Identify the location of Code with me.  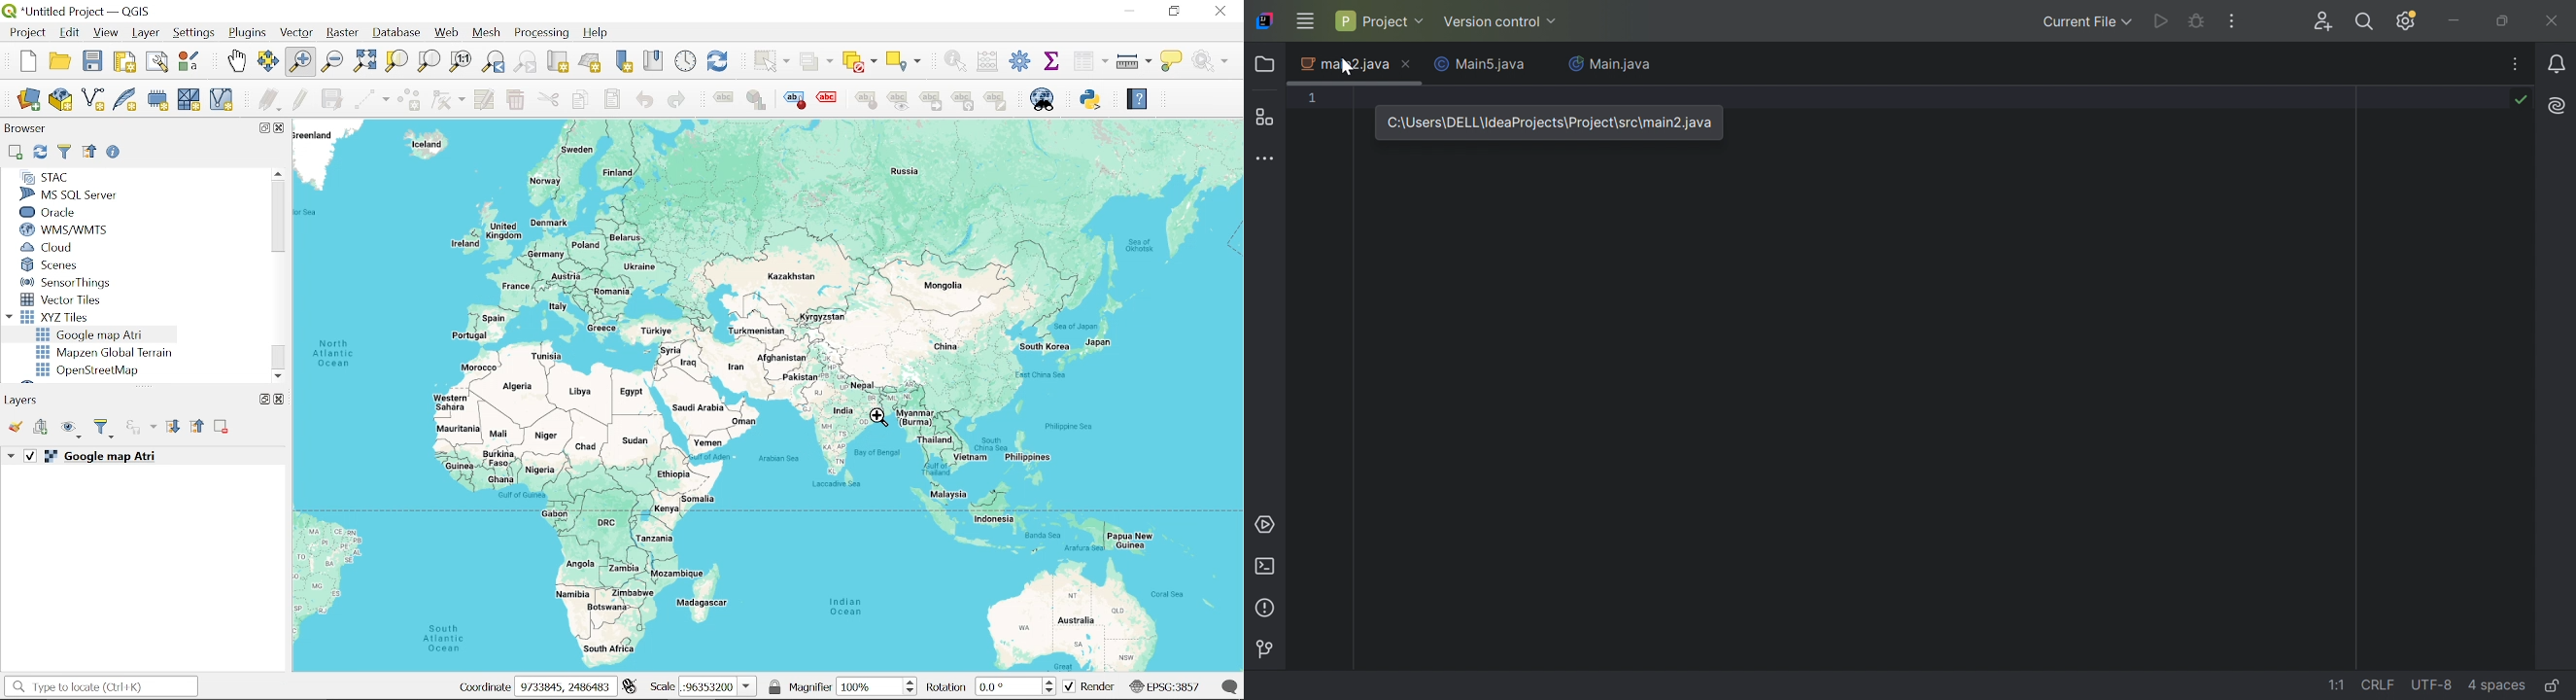
(2326, 23).